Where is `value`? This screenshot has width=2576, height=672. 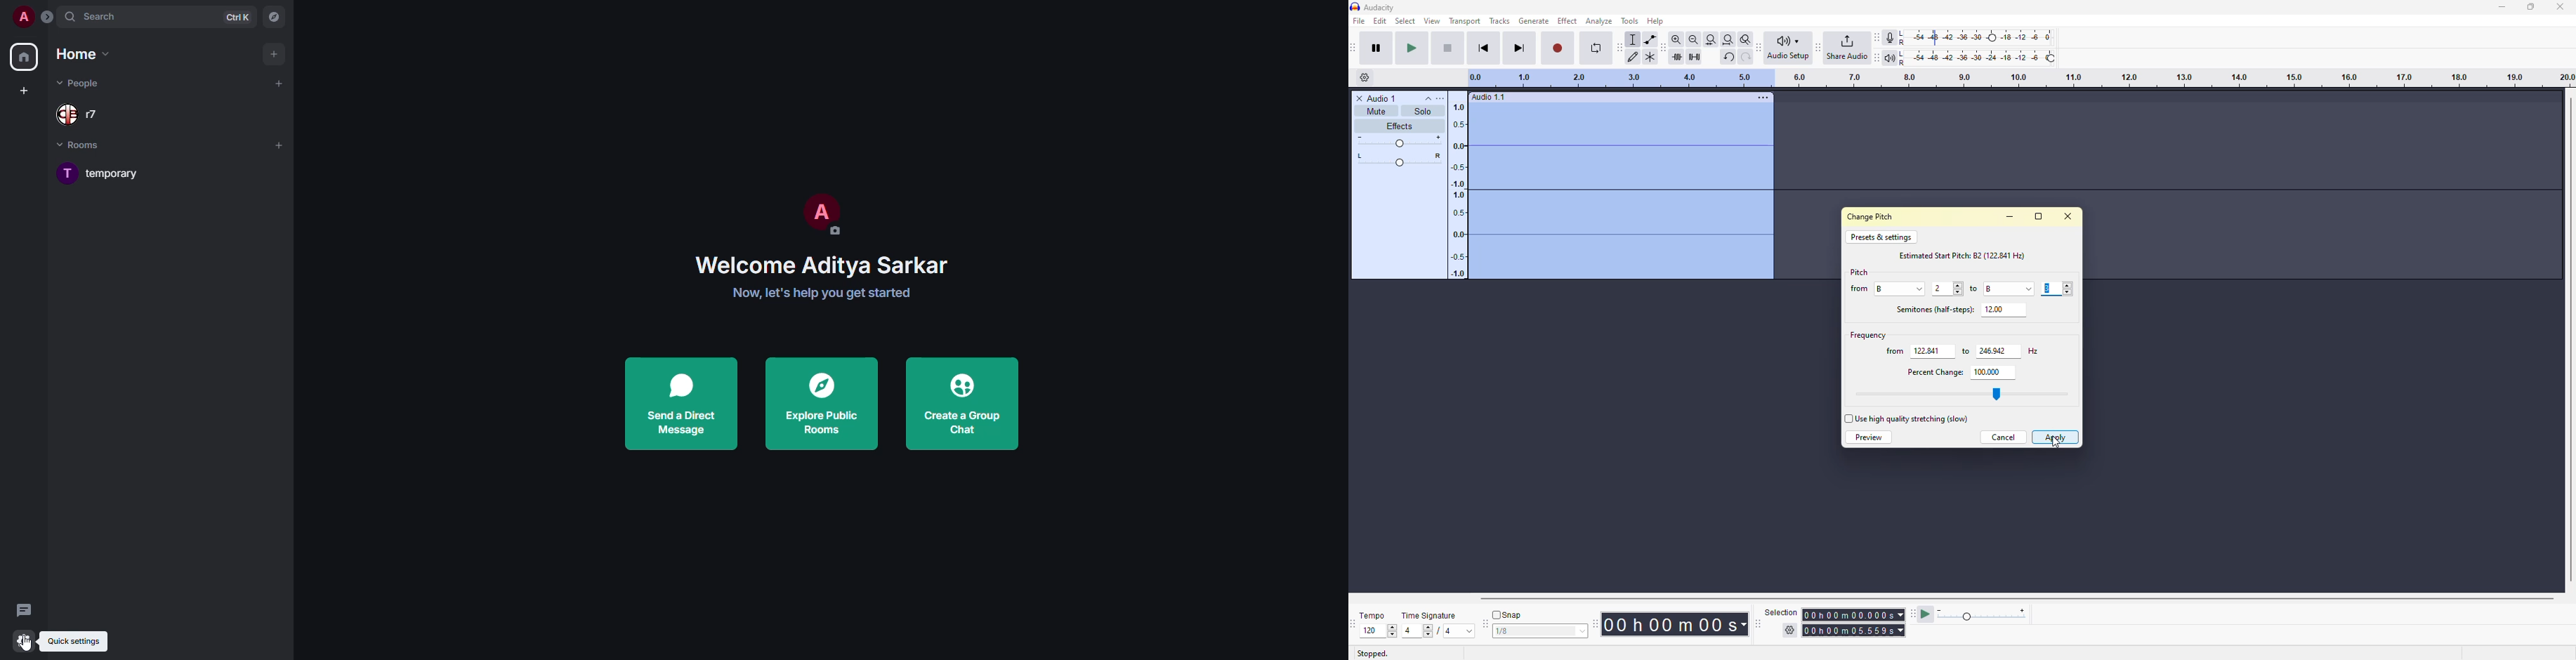
value is located at coordinates (1993, 288).